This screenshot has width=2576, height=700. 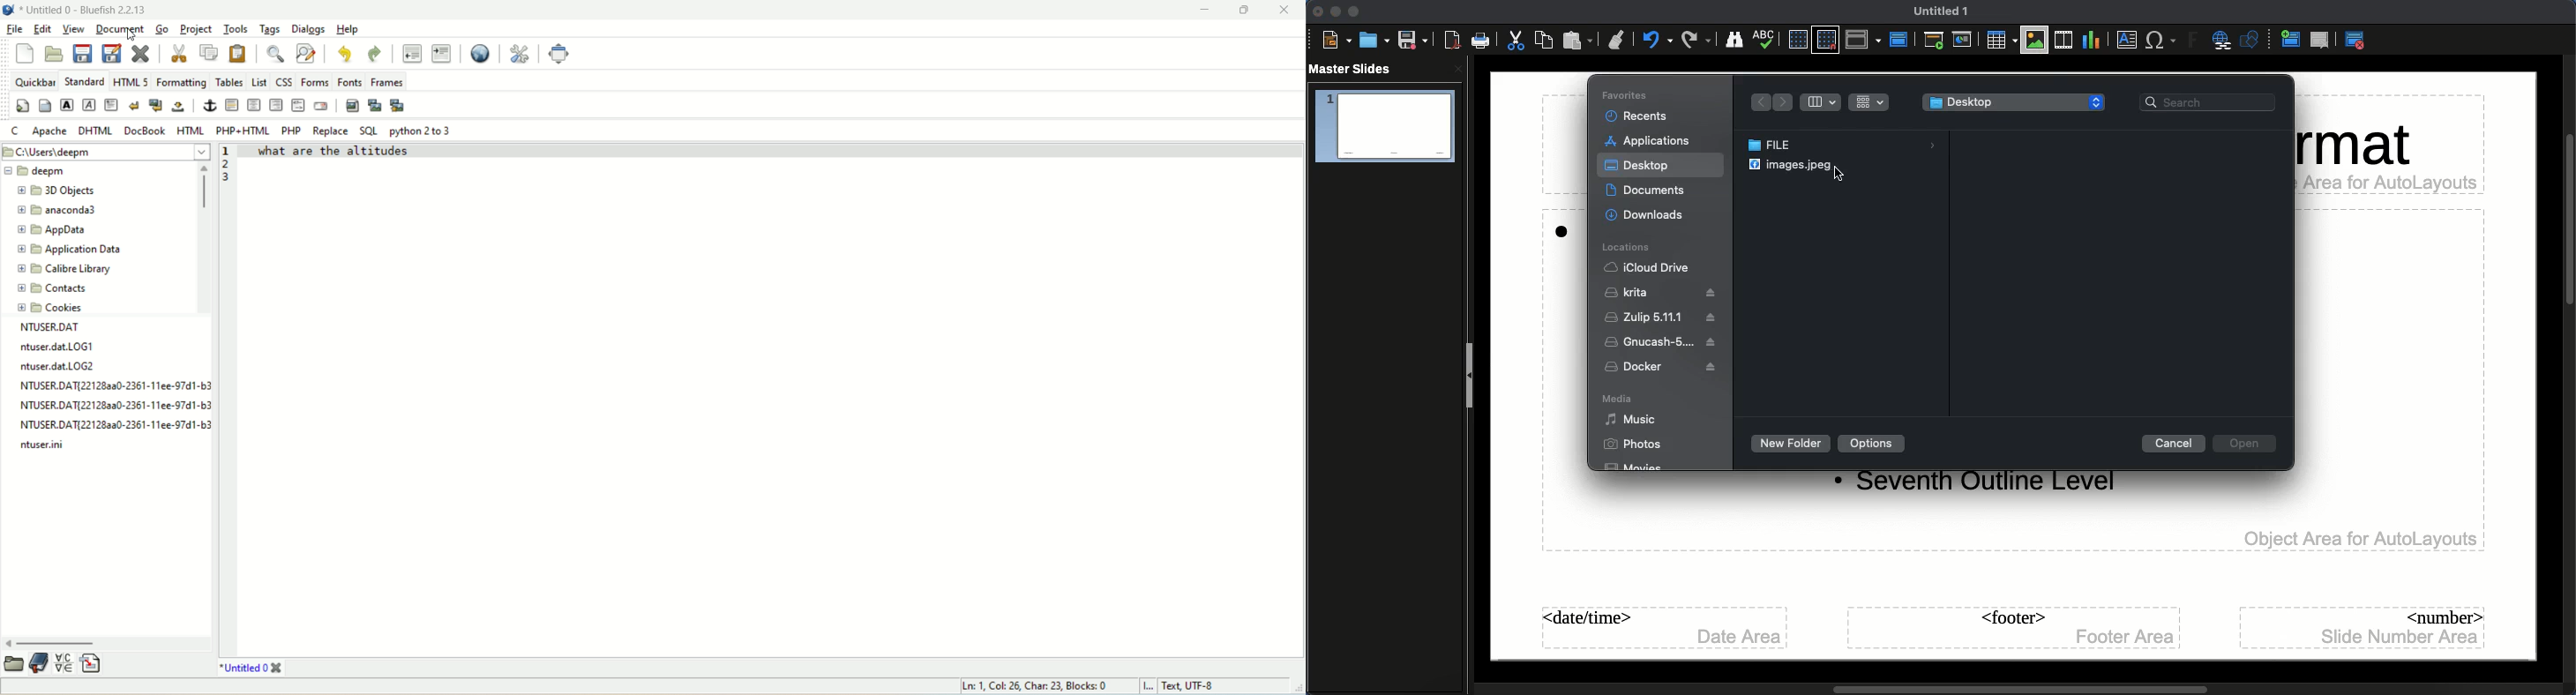 I want to click on PHP+HTML, so click(x=243, y=131).